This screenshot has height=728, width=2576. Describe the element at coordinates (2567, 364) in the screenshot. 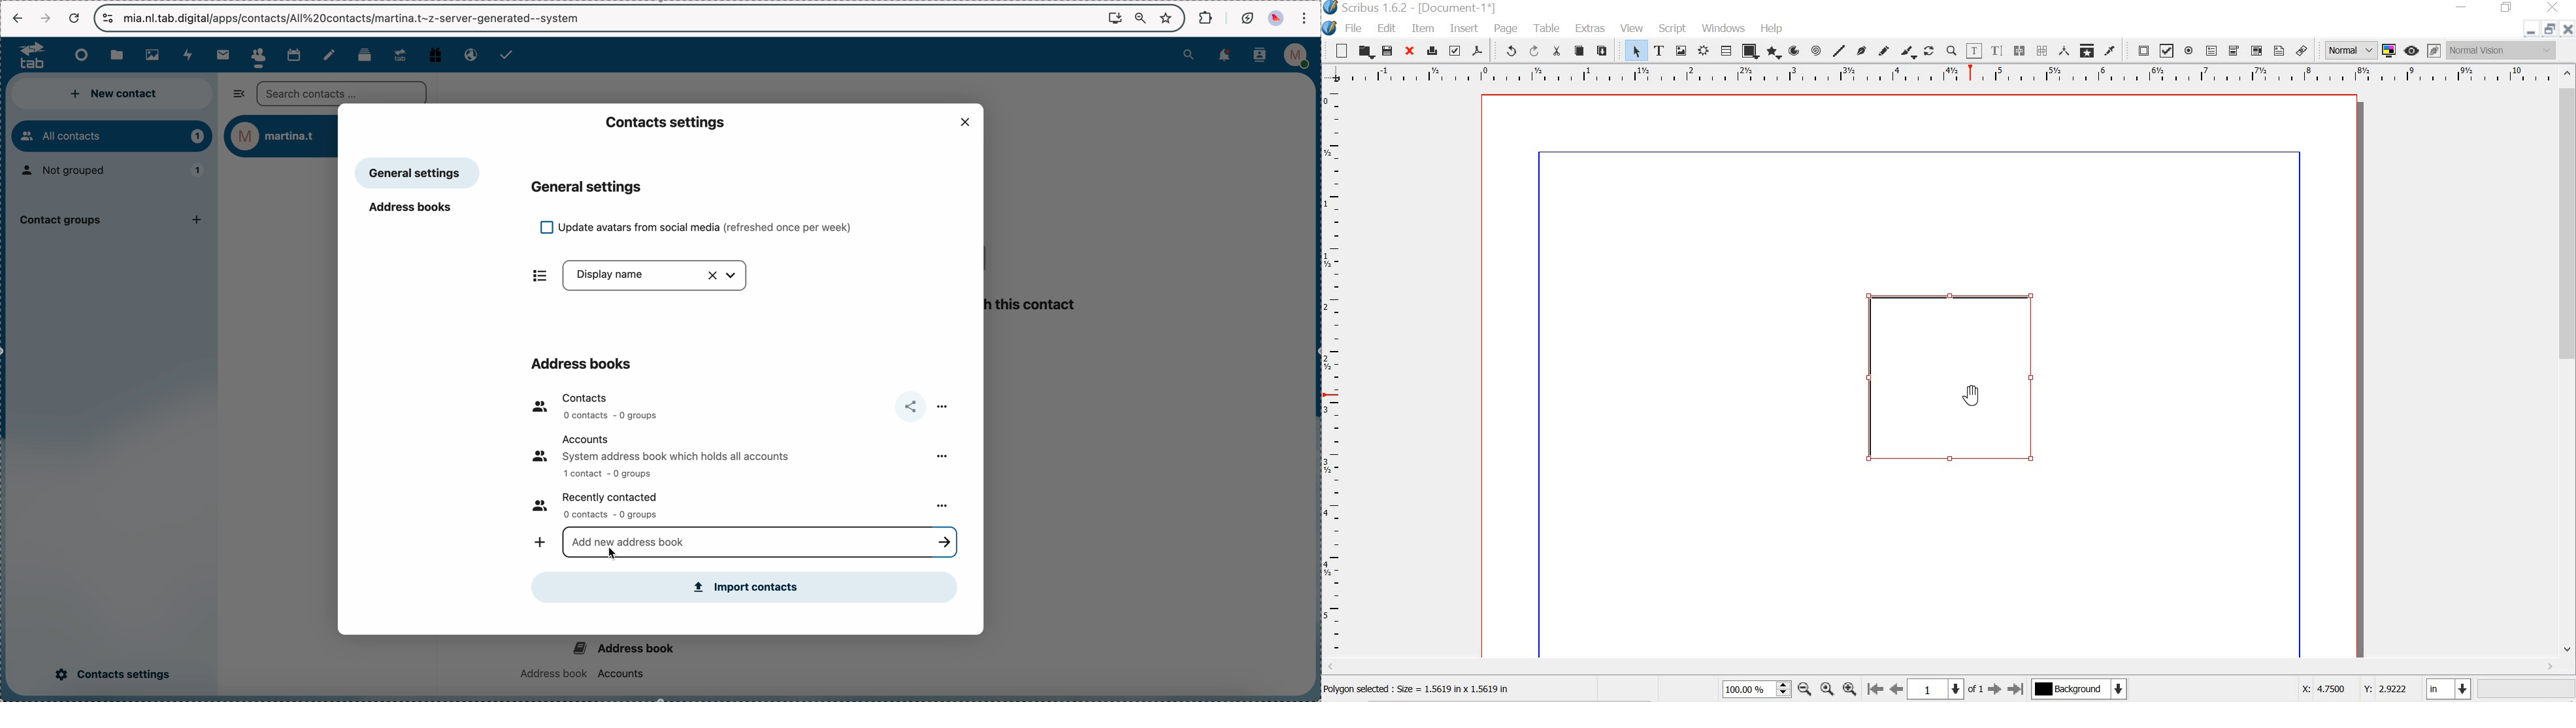

I see `scrollbar` at that location.